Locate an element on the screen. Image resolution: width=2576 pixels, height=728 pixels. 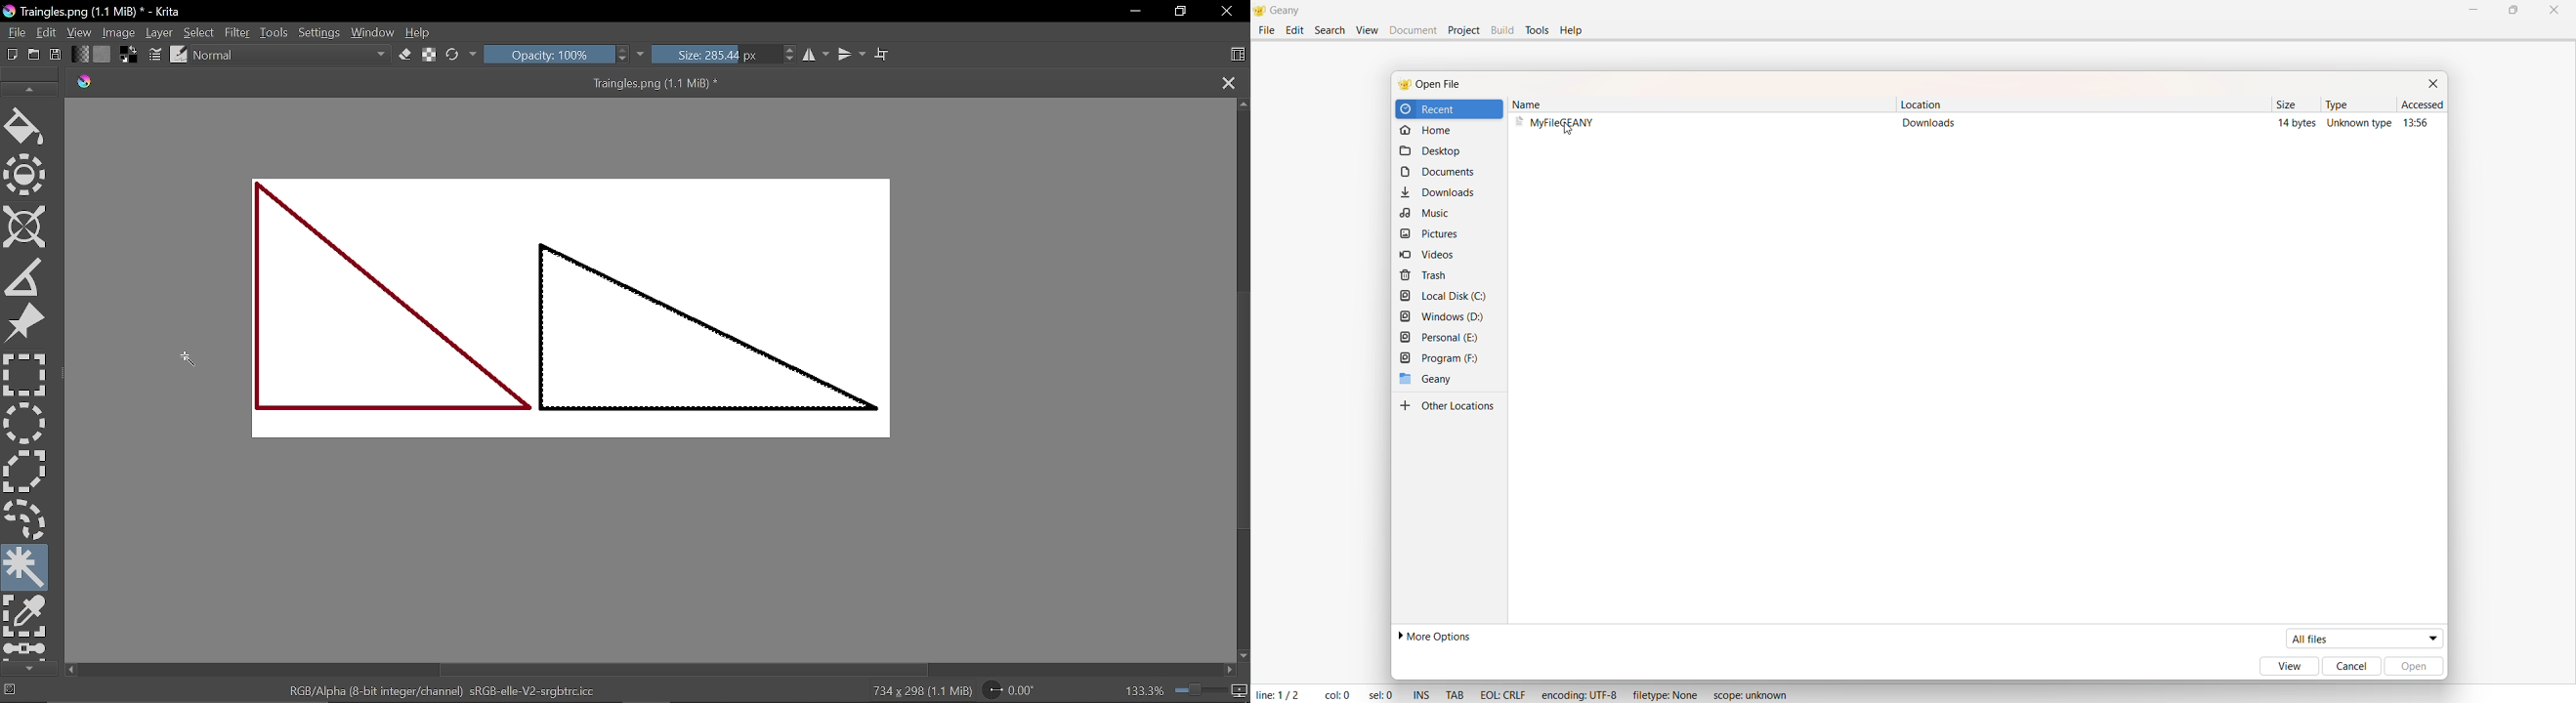
Image is located at coordinates (119, 31).